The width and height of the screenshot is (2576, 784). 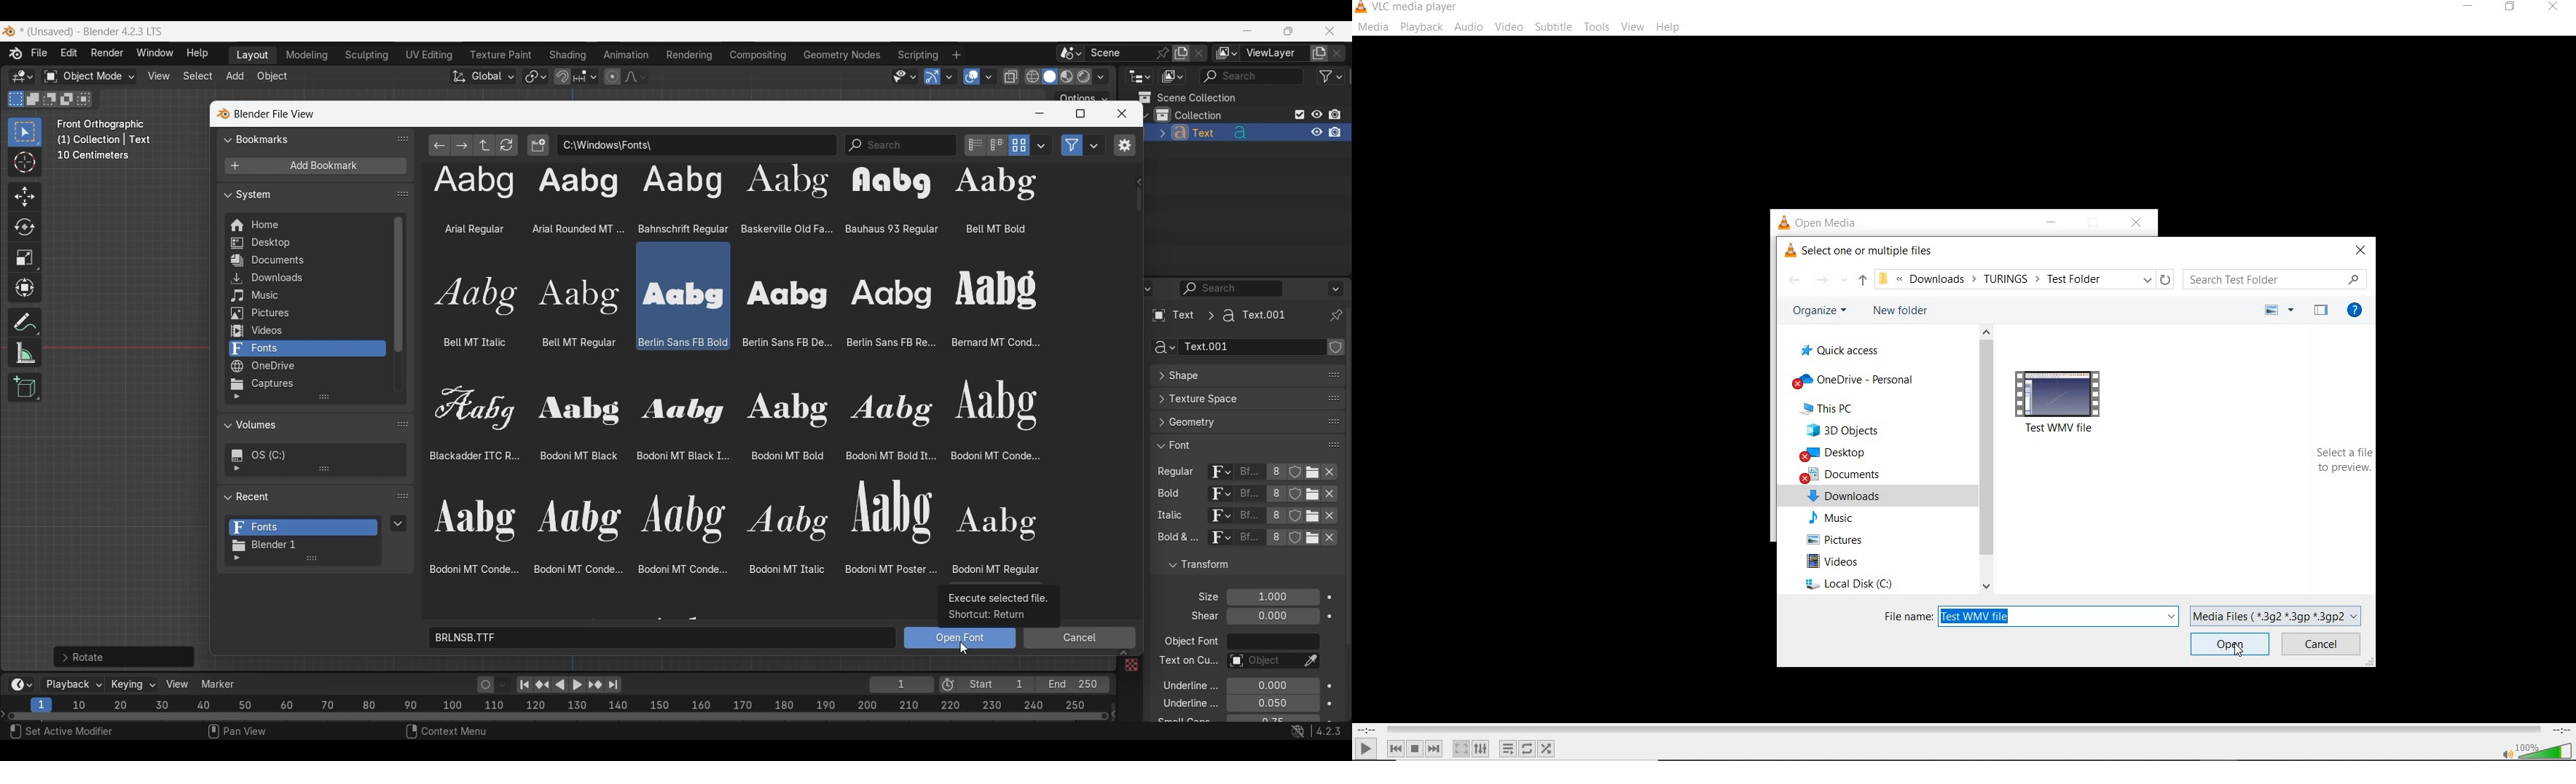 I want to click on File menu, so click(x=40, y=54).